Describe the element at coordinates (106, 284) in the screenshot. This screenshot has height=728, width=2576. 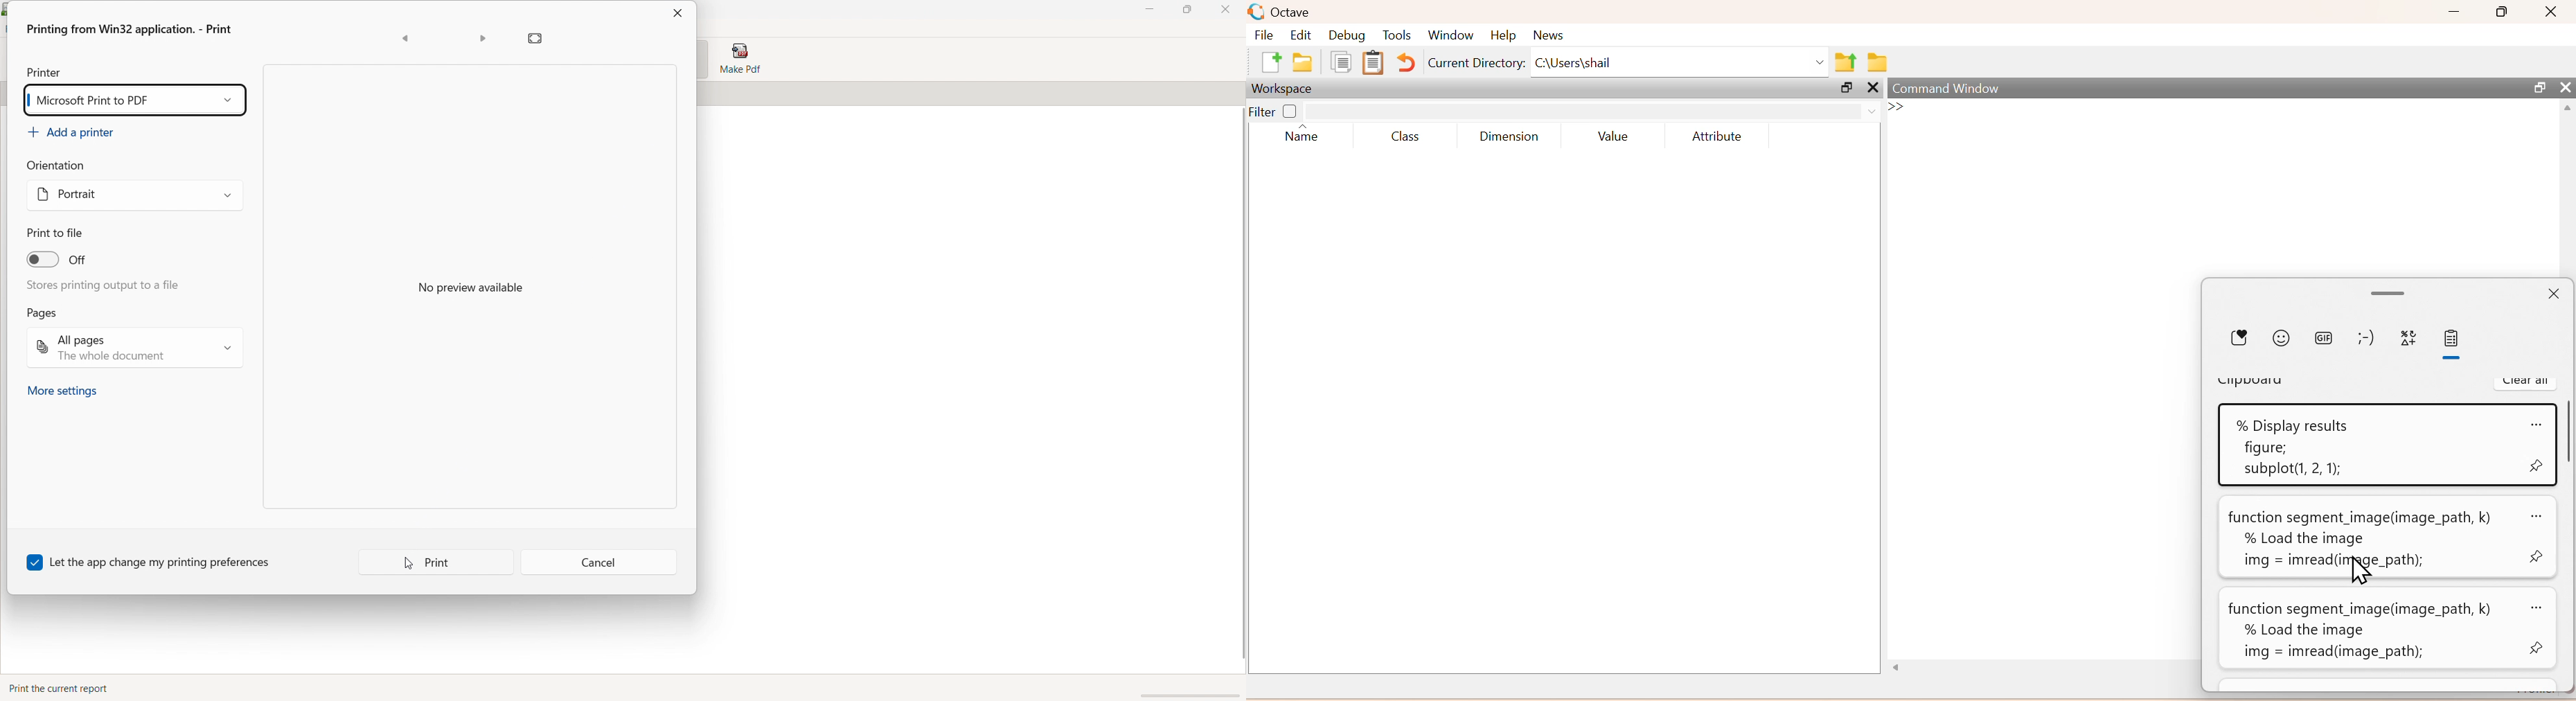
I see `Stores printing output to a file` at that location.